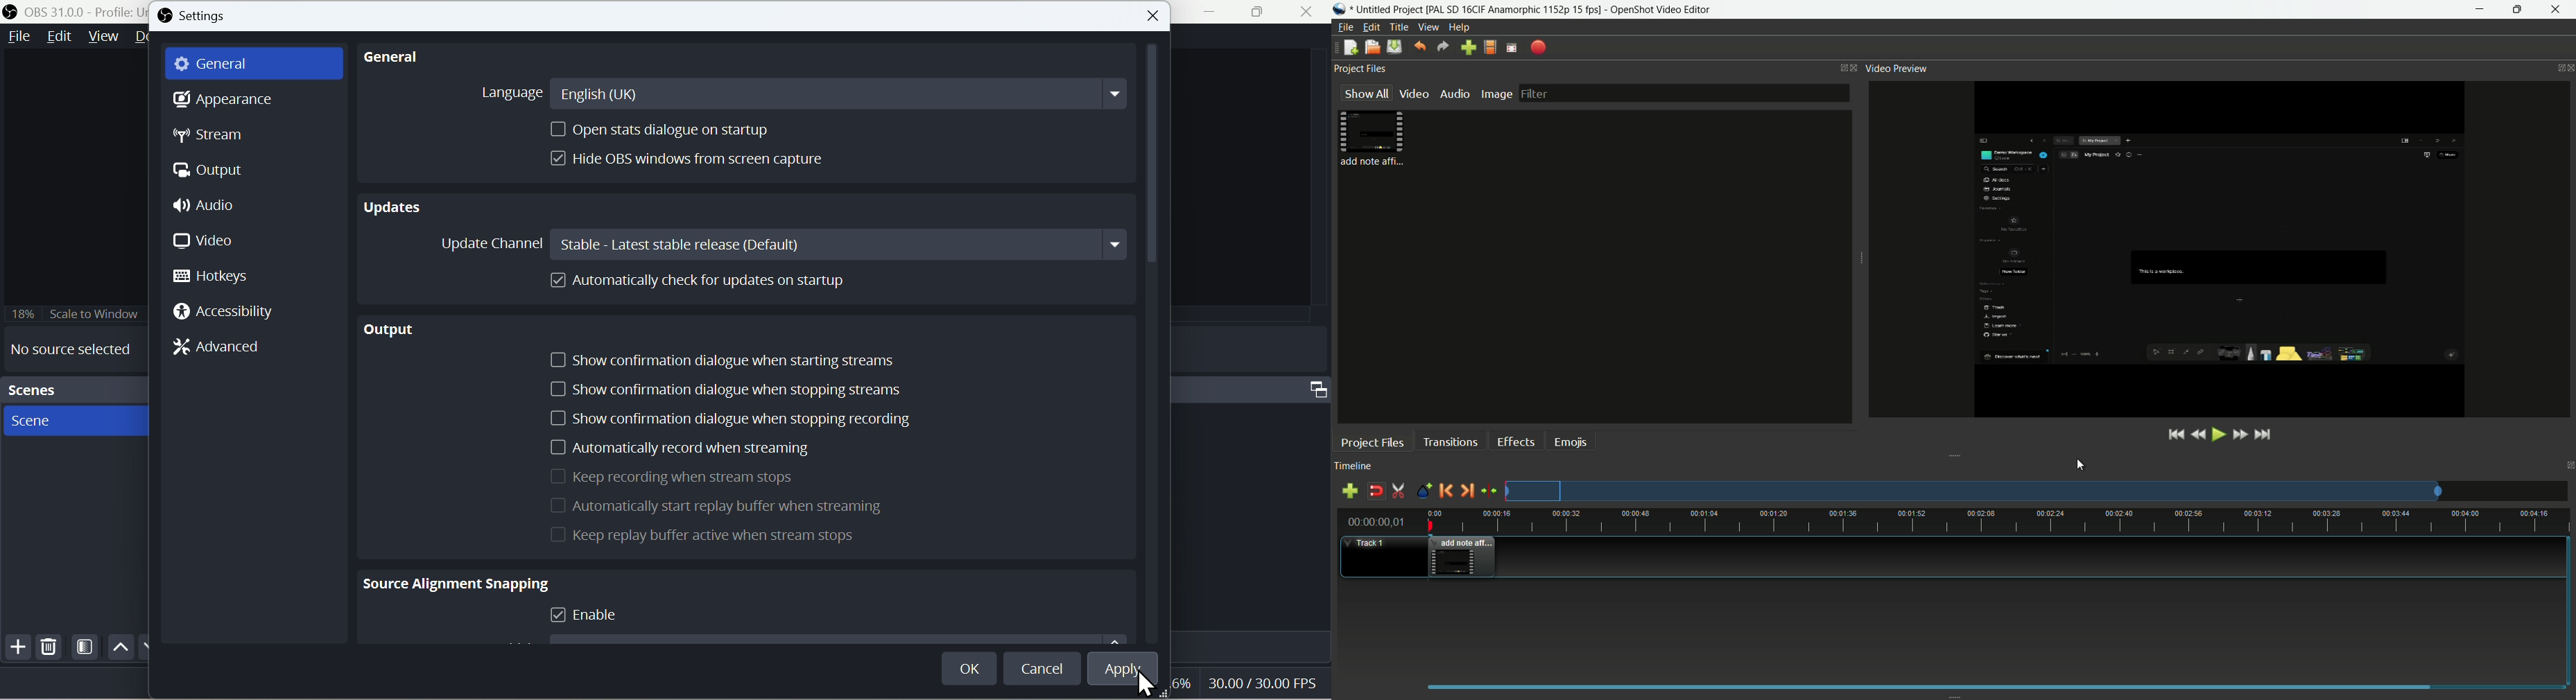  Describe the element at coordinates (58, 41) in the screenshot. I see `Edit` at that location.